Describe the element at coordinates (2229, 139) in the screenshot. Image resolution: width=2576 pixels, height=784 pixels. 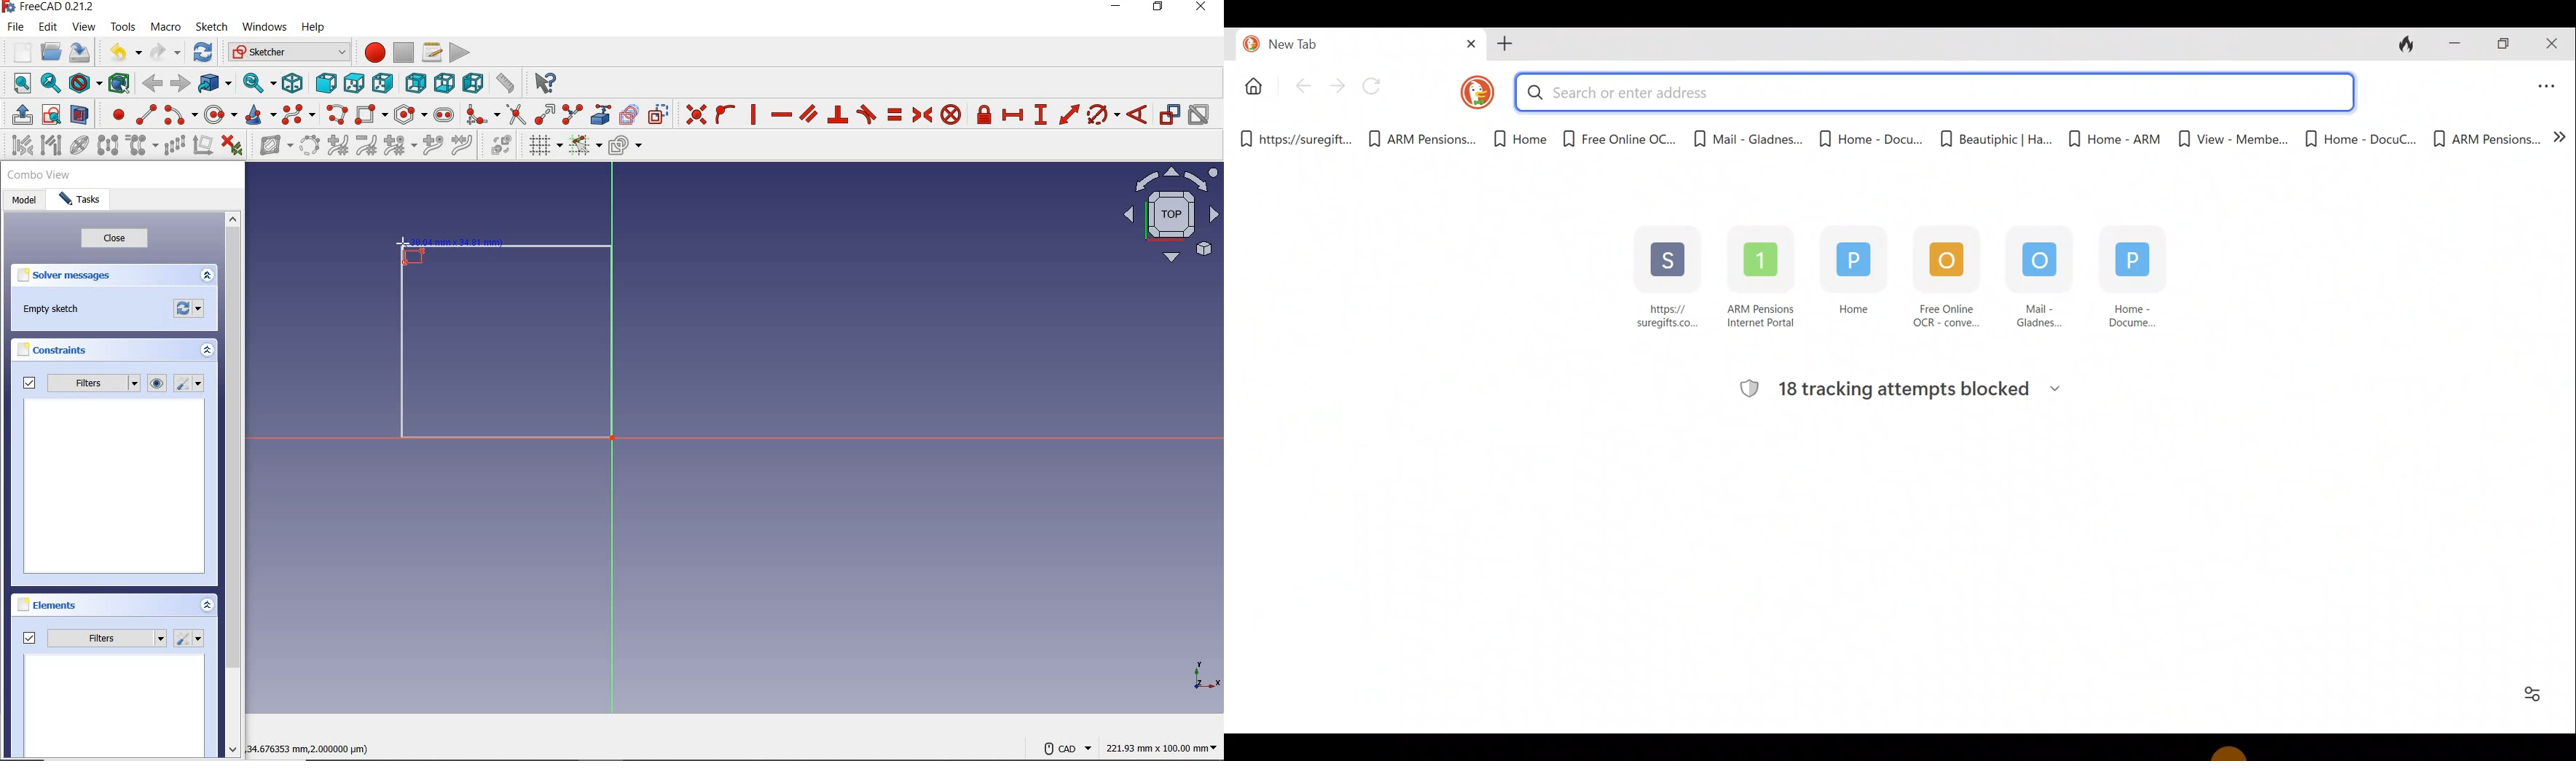
I see `View - Membe...` at that location.